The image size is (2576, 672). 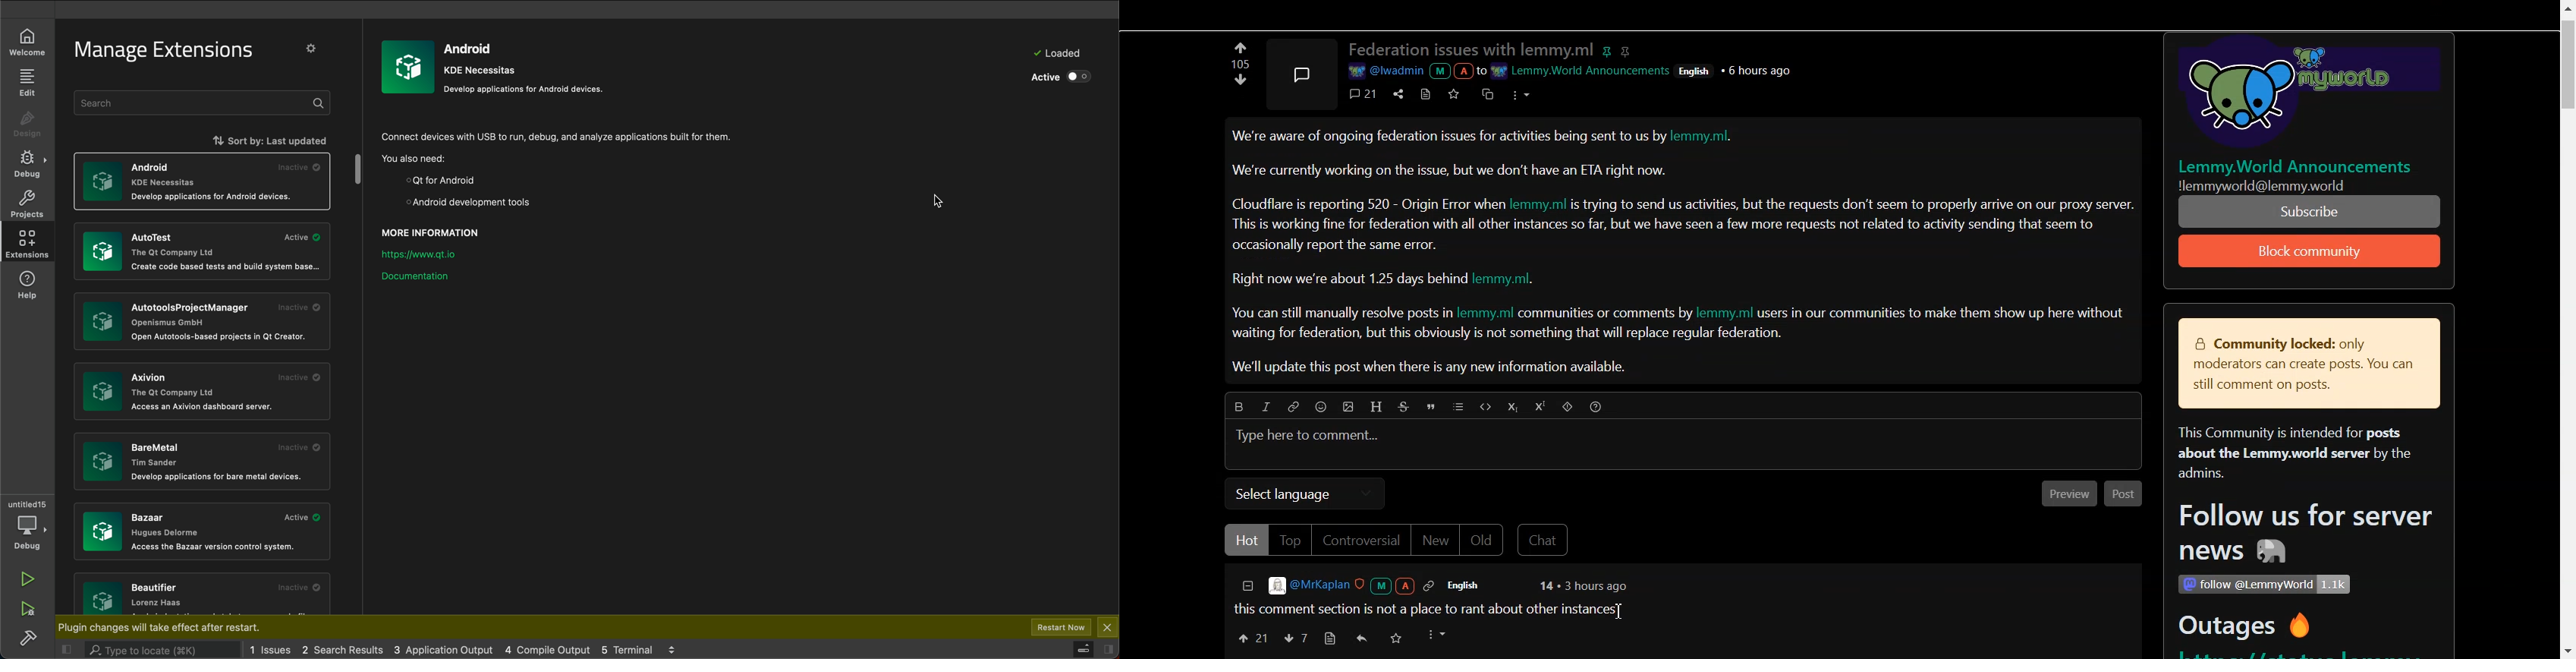 I want to click on logs, so click(x=444, y=651).